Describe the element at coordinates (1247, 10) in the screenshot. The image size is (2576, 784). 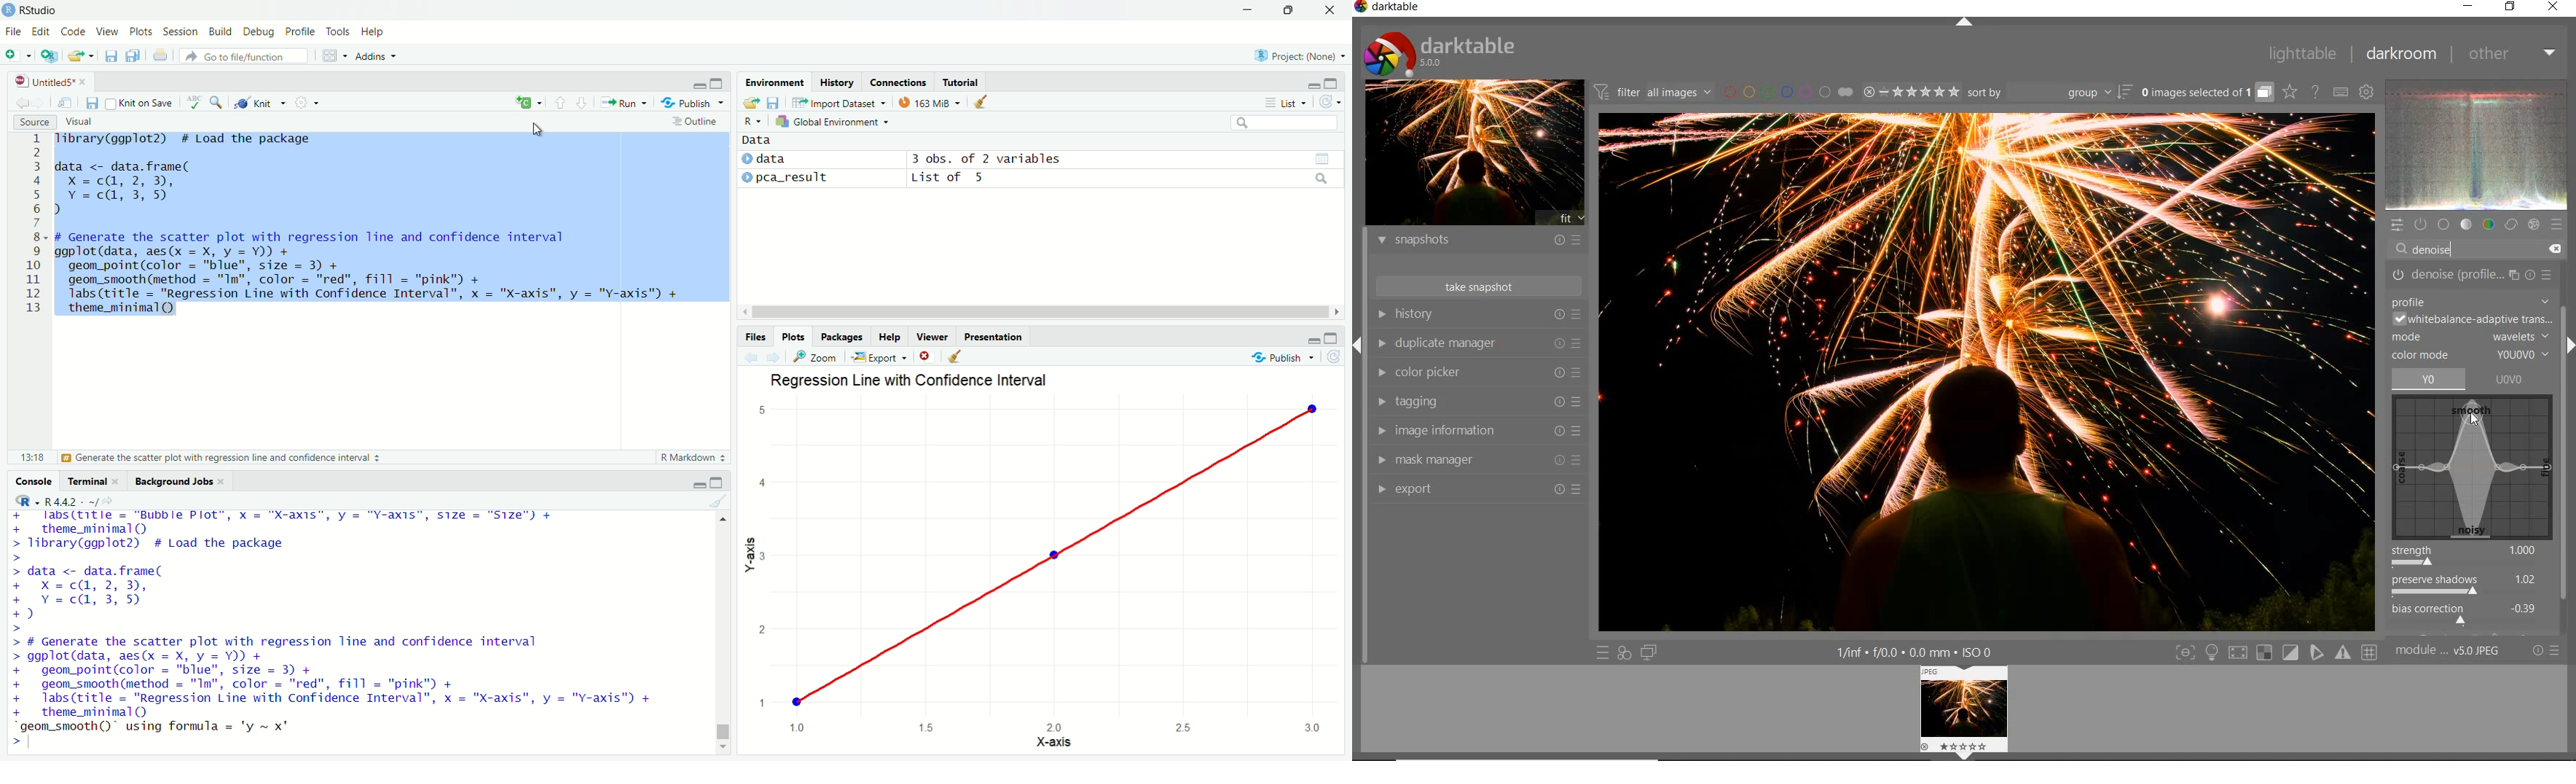
I see `minimize` at that location.